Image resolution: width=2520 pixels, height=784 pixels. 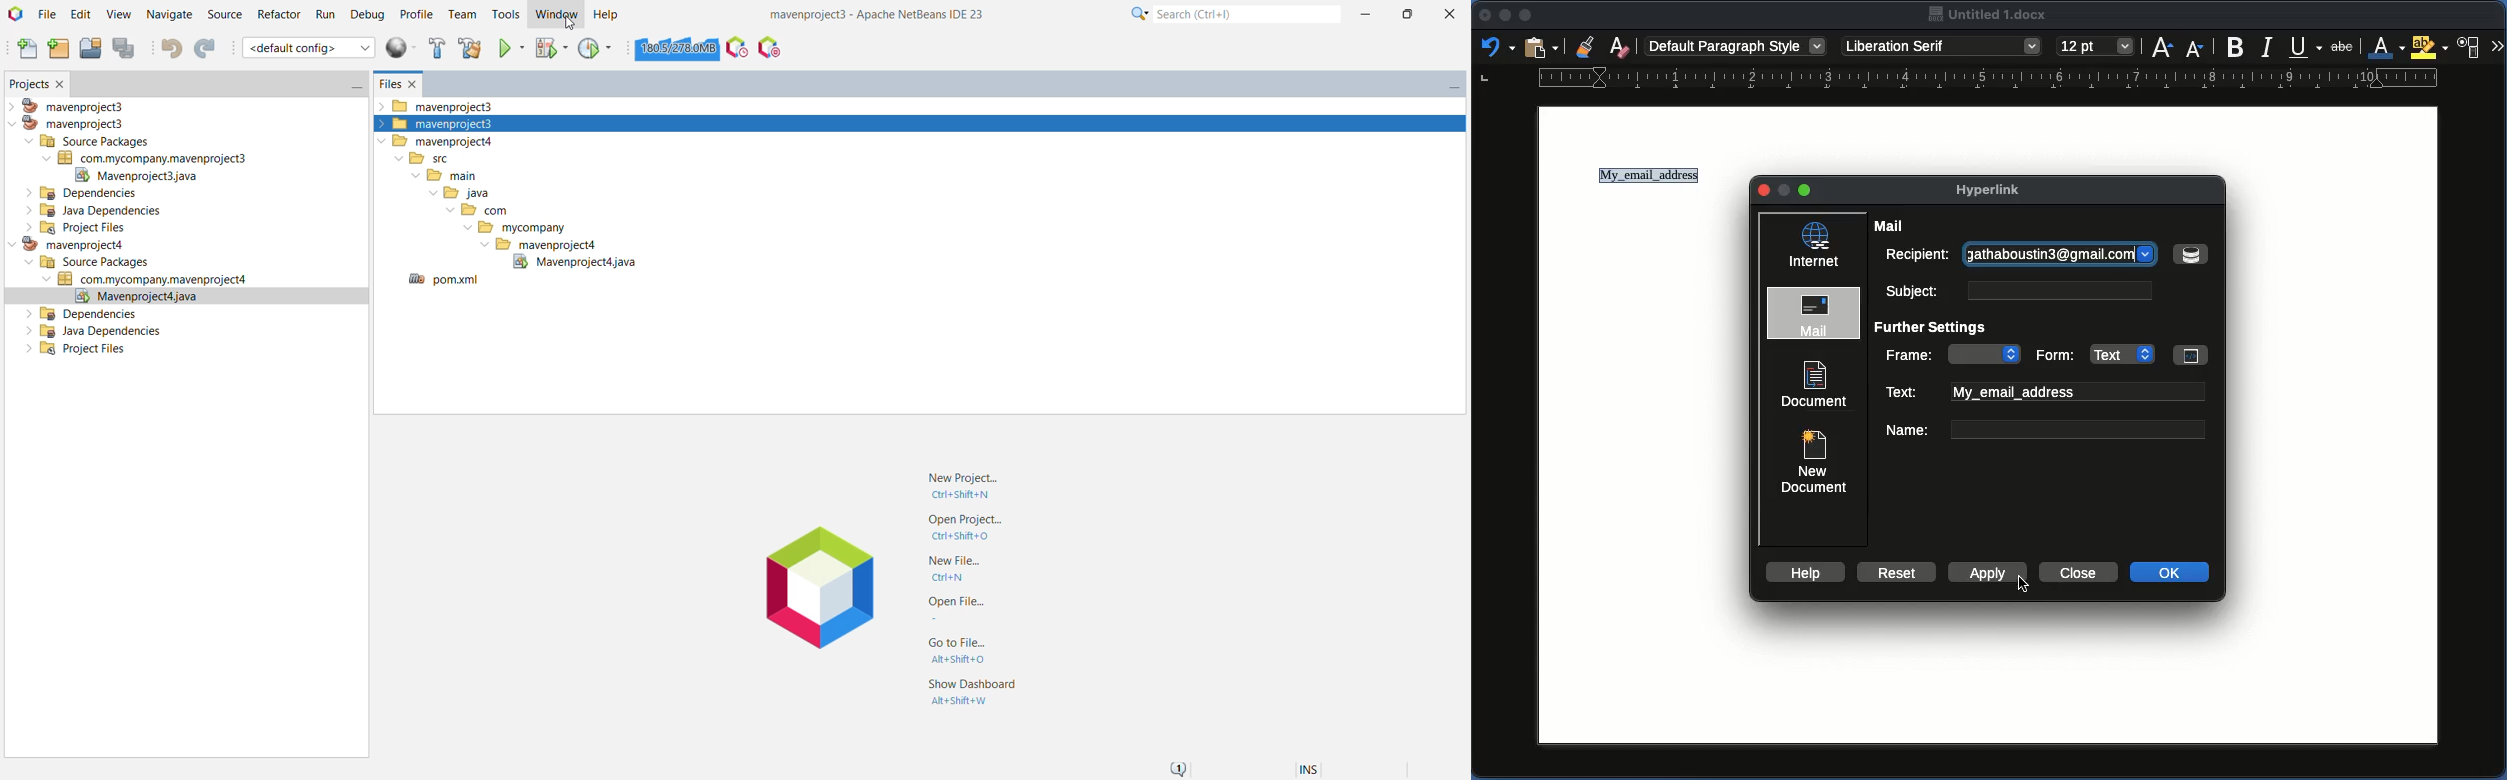 What do you see at coordinates (2015, 290) in the screenshot?
I see `Subject` at bounding box center [2015, 290].